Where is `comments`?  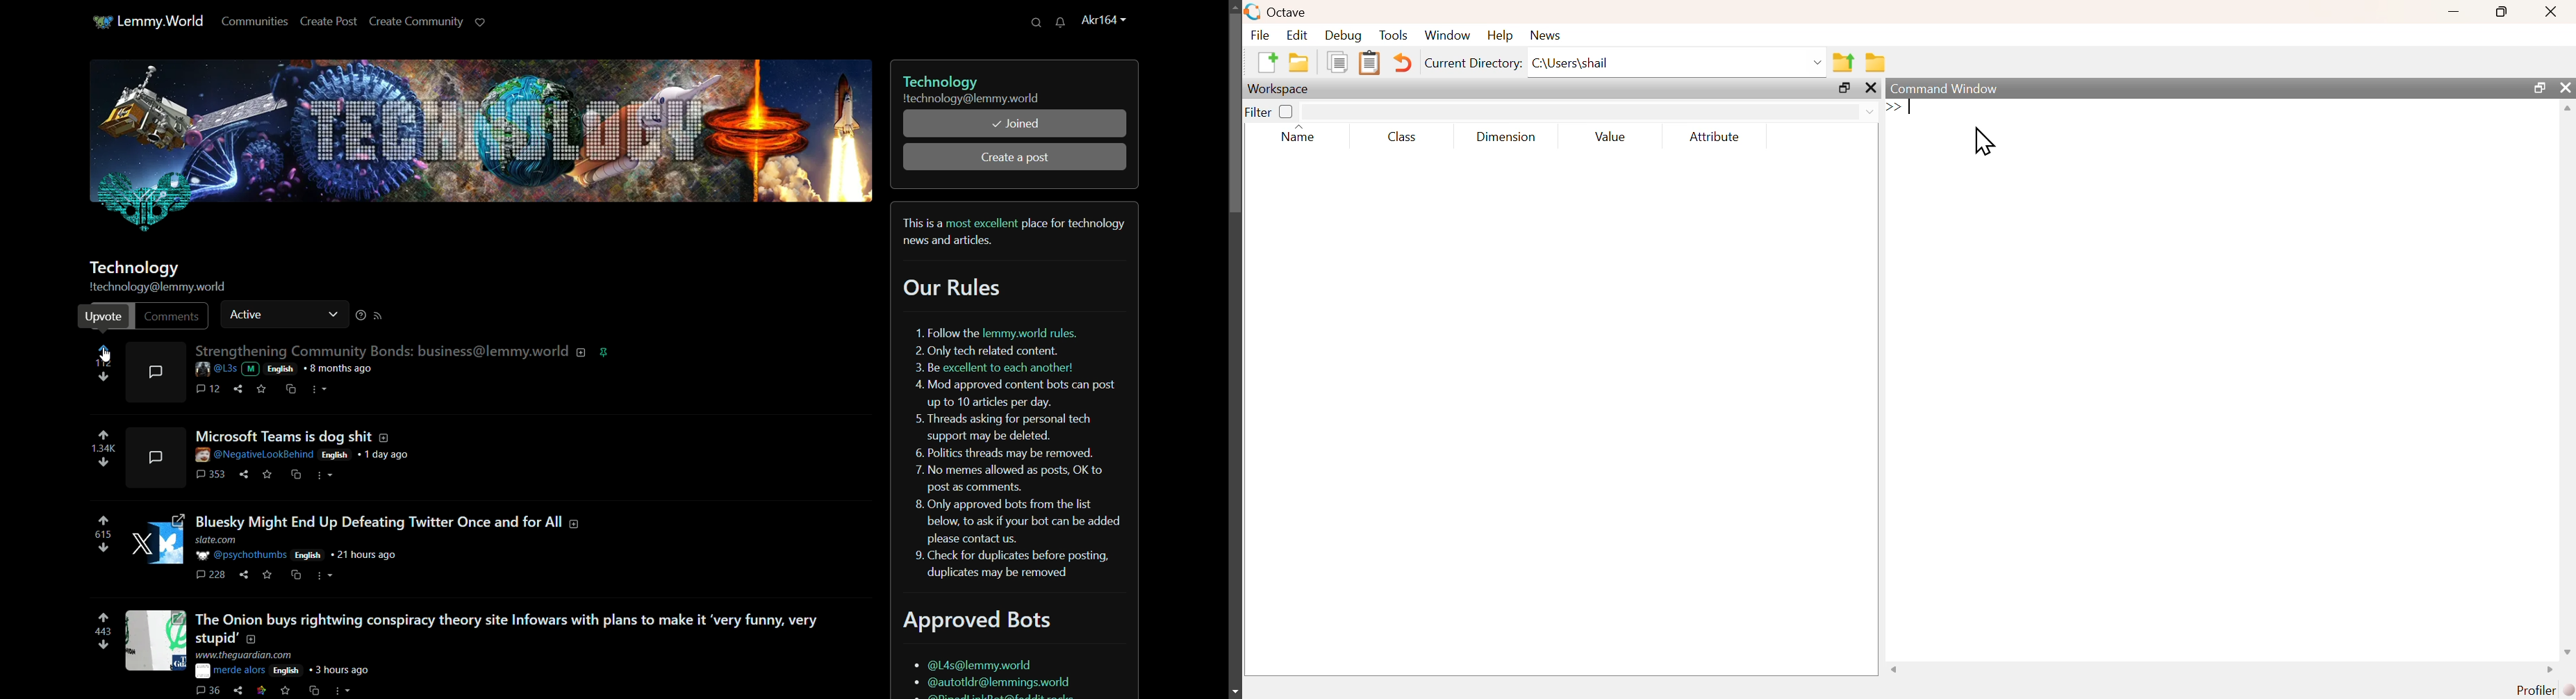 comments is located at coordinates (211, 473).